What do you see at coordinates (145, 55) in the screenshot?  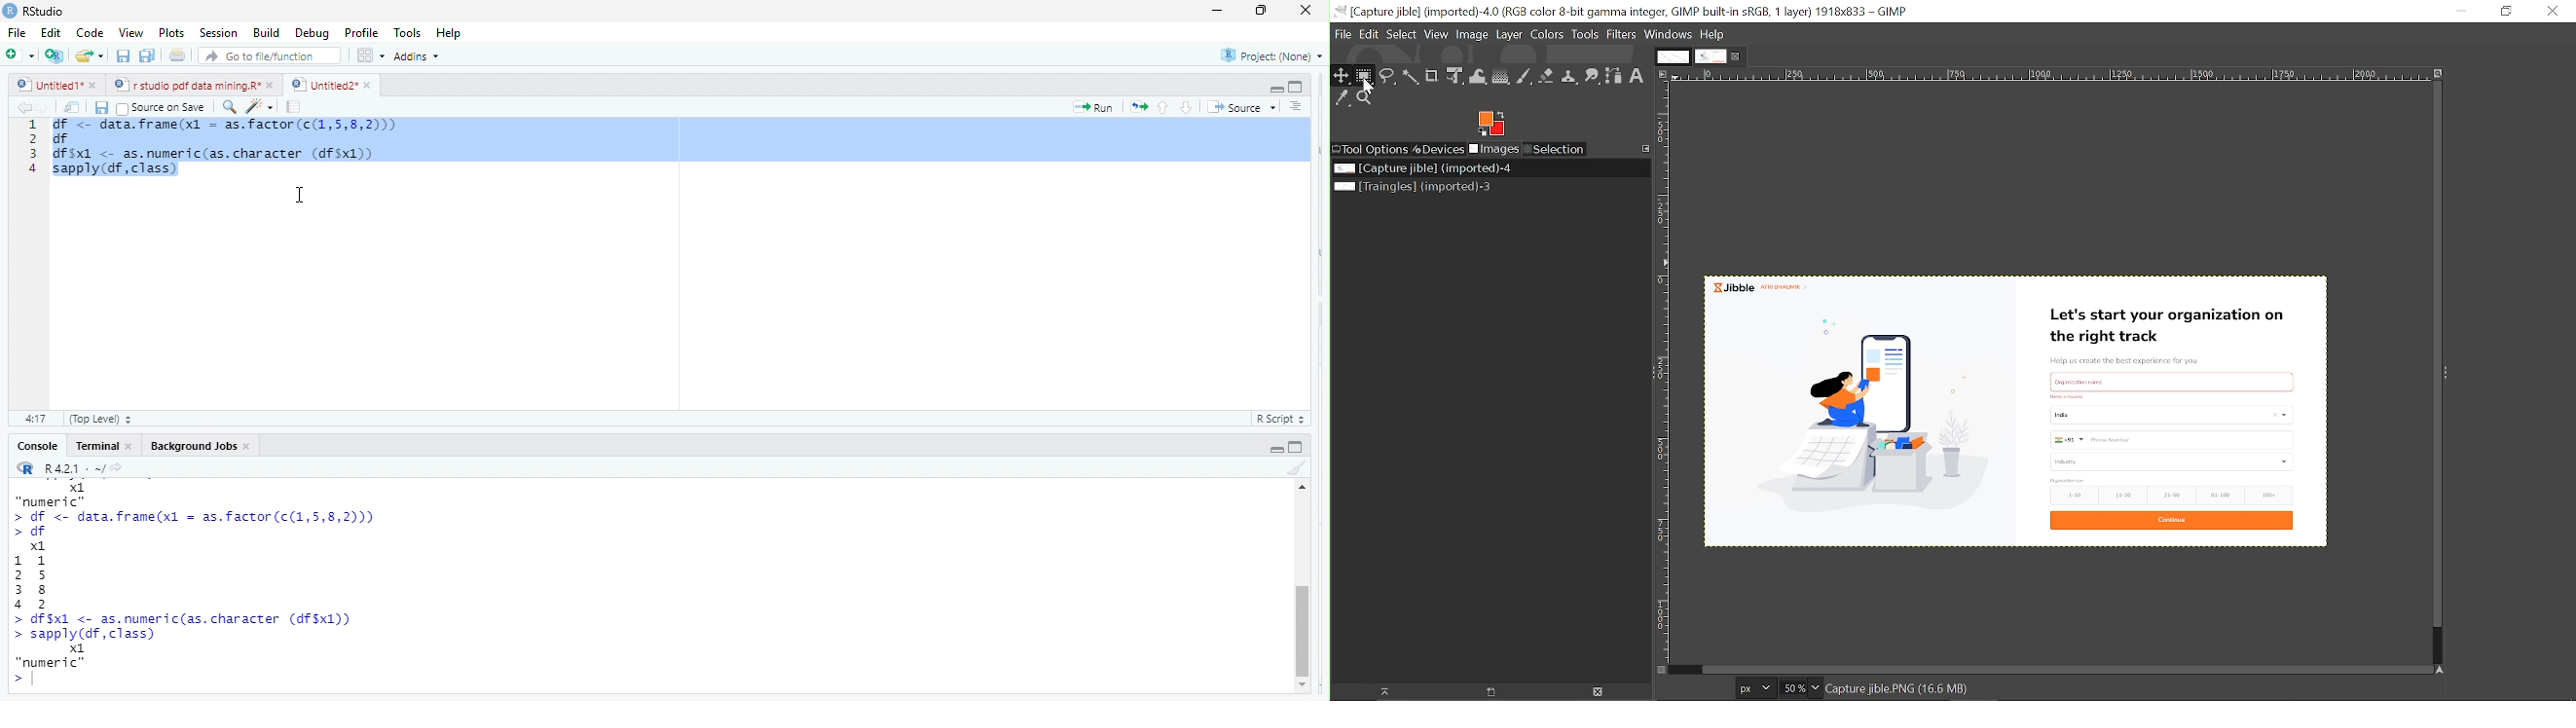 I see `save all open documents` at bounding box center [145, 55].